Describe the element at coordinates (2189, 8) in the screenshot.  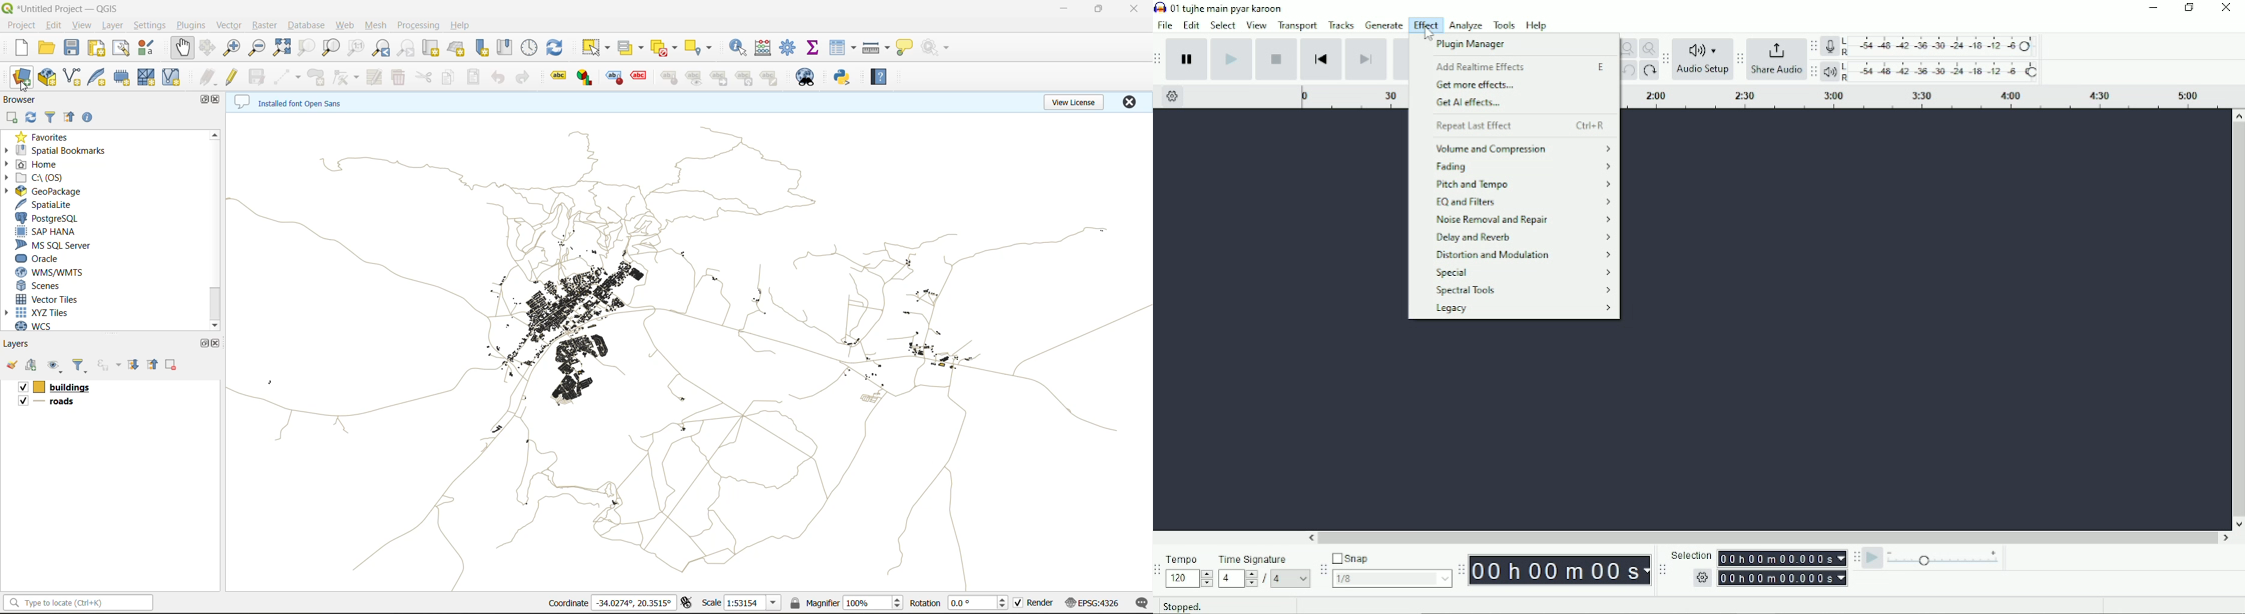
I see `Restore down` at that location.